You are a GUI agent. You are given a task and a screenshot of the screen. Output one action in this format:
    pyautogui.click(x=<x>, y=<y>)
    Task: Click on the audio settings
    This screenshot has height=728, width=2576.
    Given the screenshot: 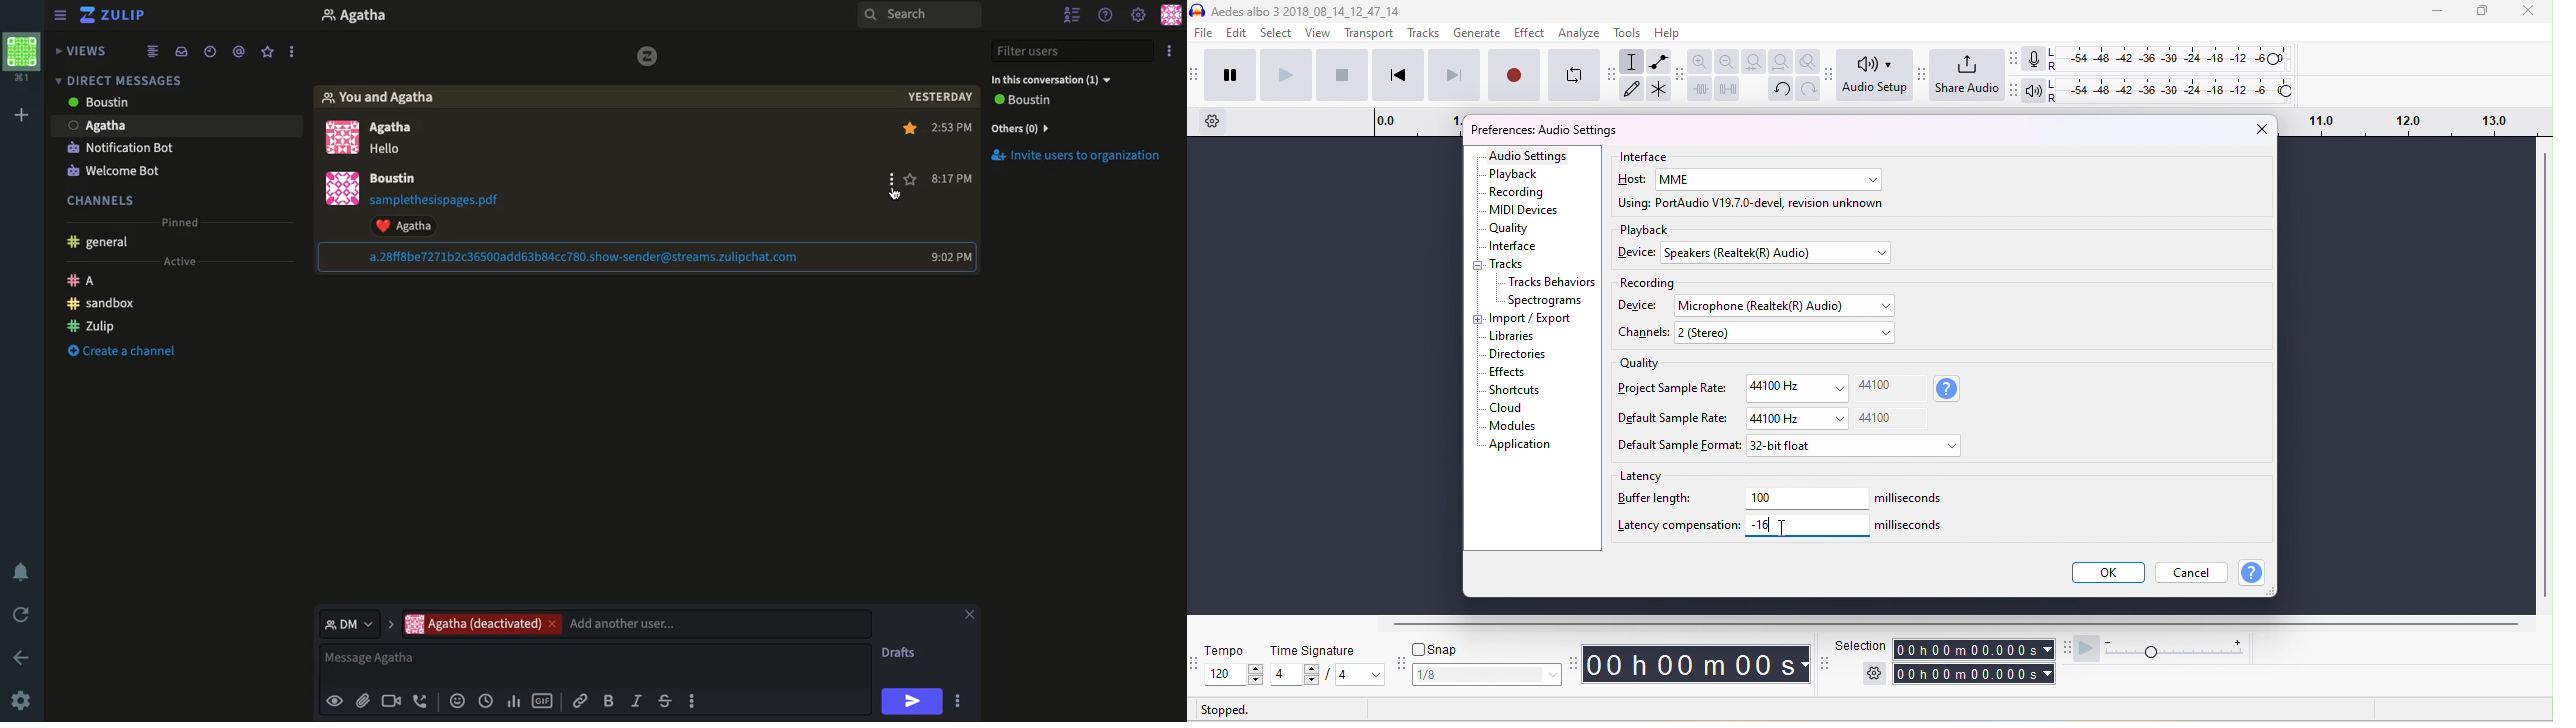 What is the action you would take?
    pyautogui.click(x=1529, y=156)
    